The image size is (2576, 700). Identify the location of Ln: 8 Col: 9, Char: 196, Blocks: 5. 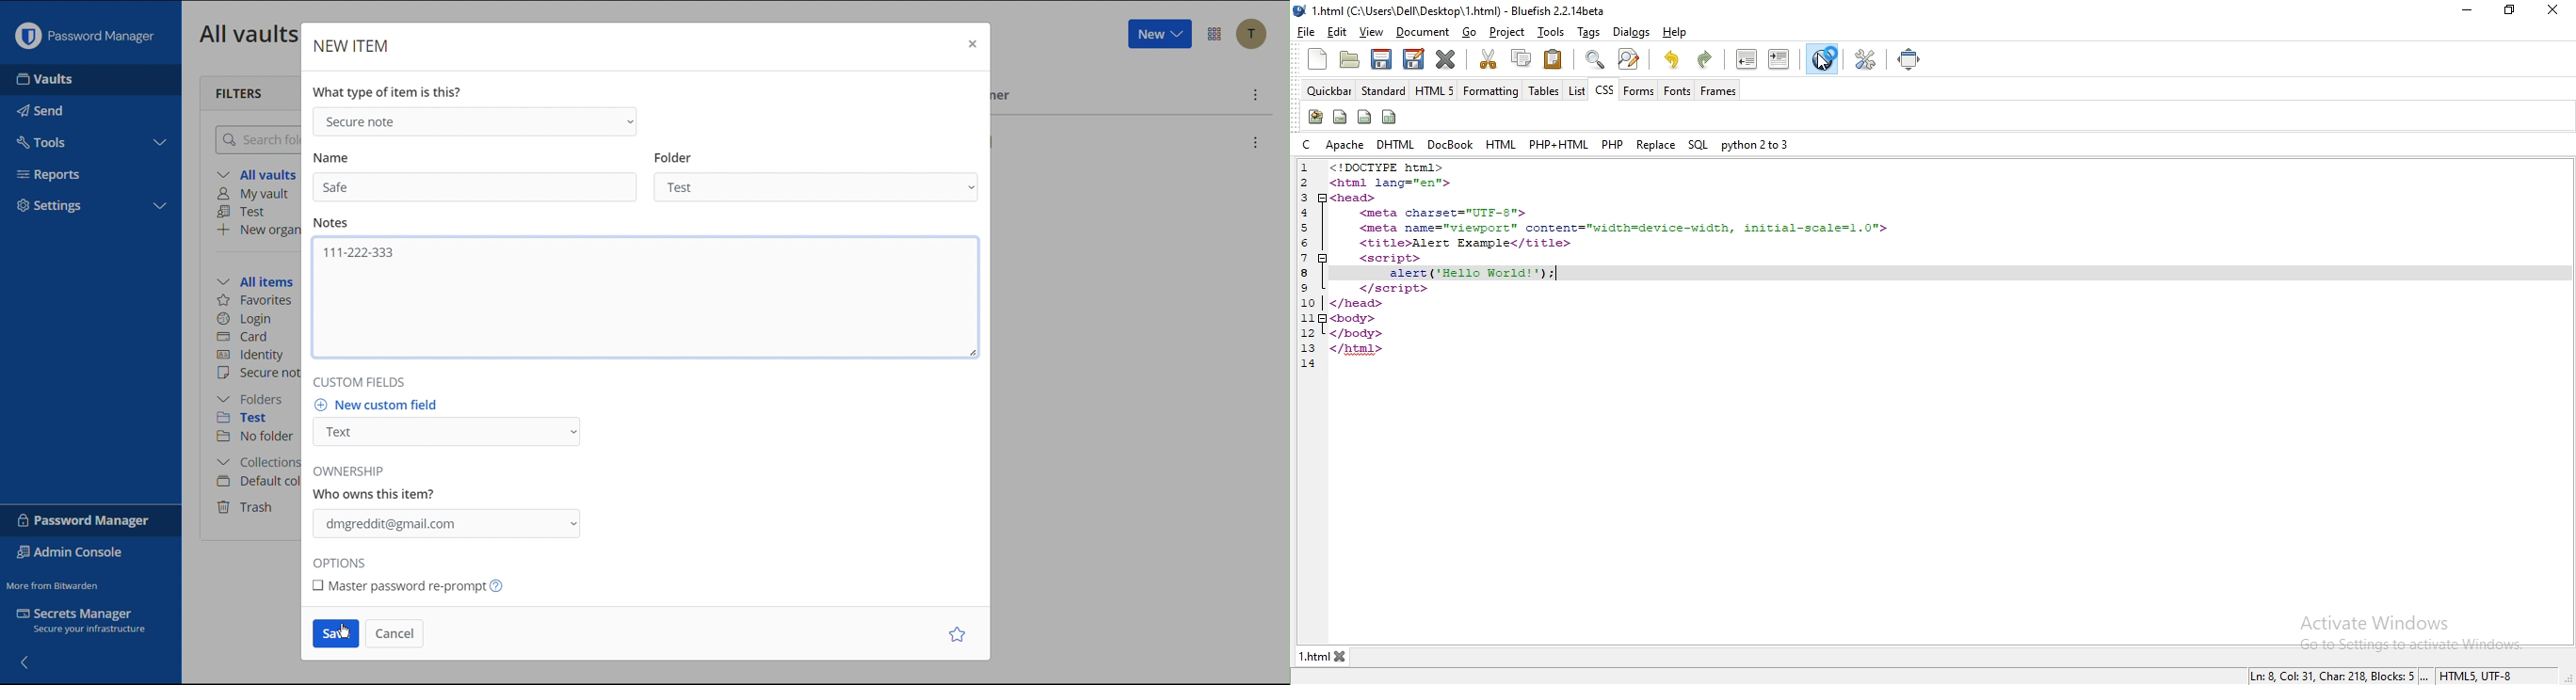
(2332, 677).